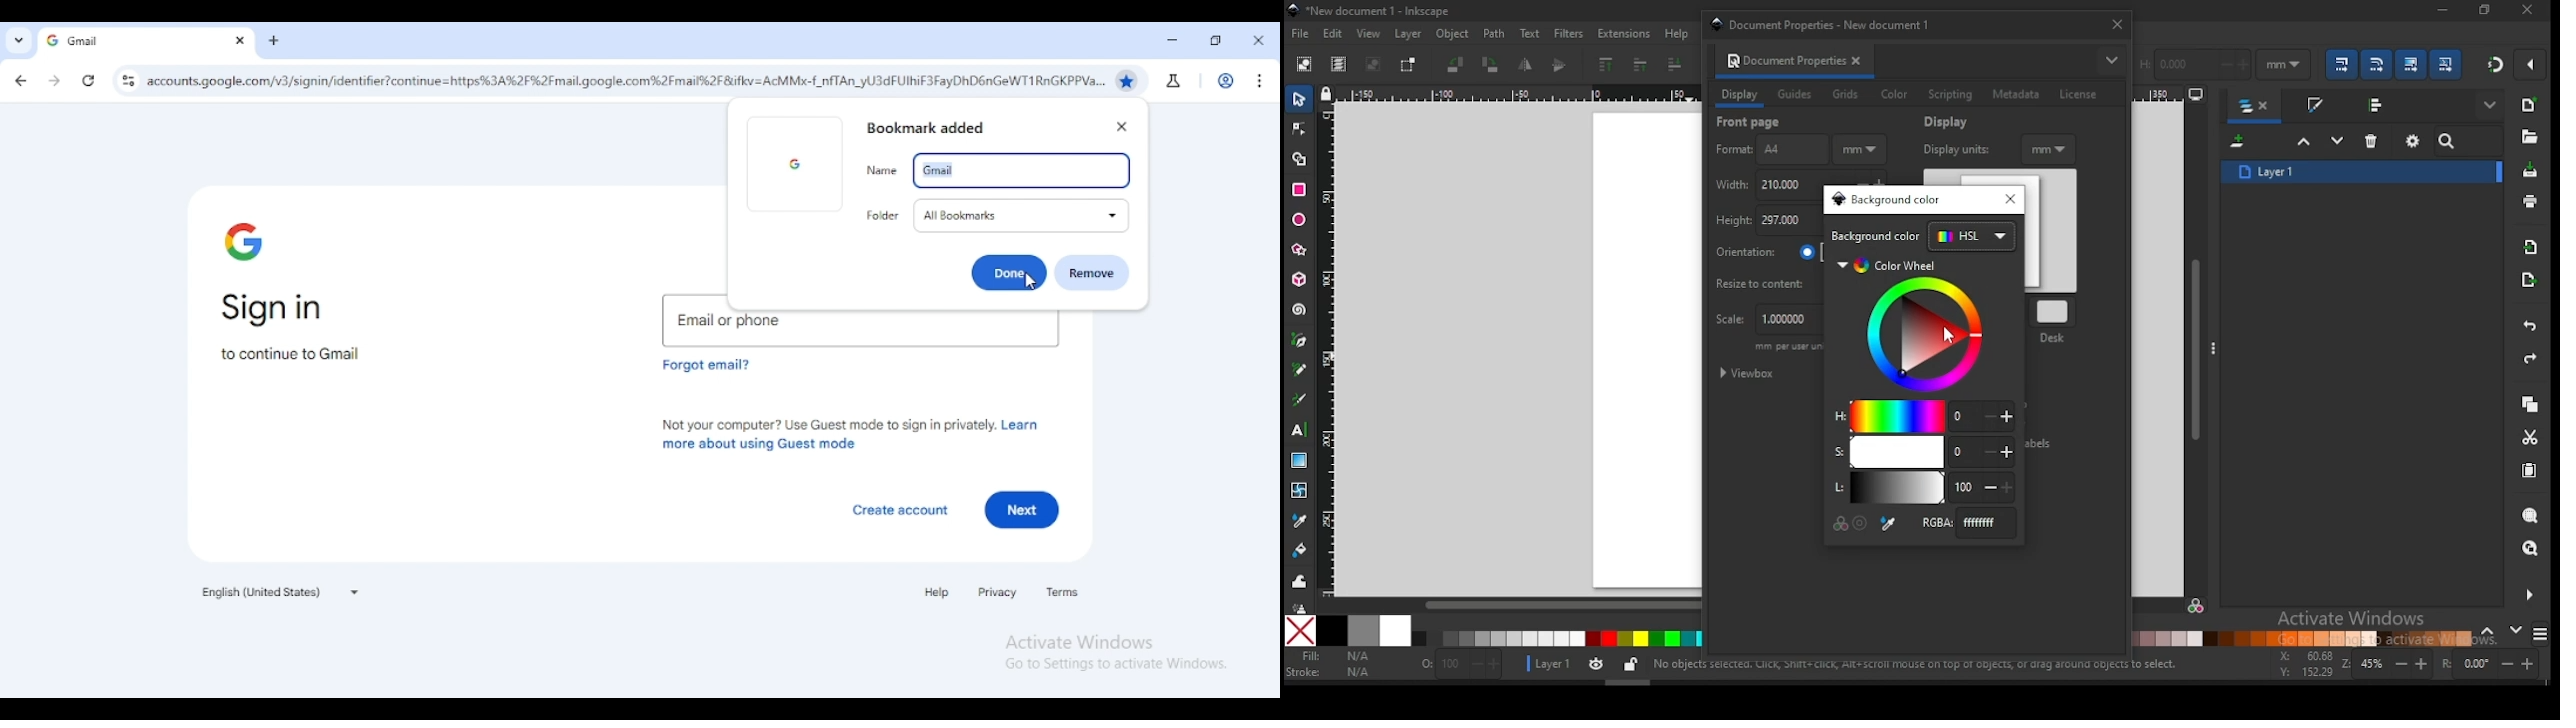  What do you see at coordinates (1459, 65) in the screenshot?
I see `object rotate 90 CCW` at bounding box center [1459, 65].